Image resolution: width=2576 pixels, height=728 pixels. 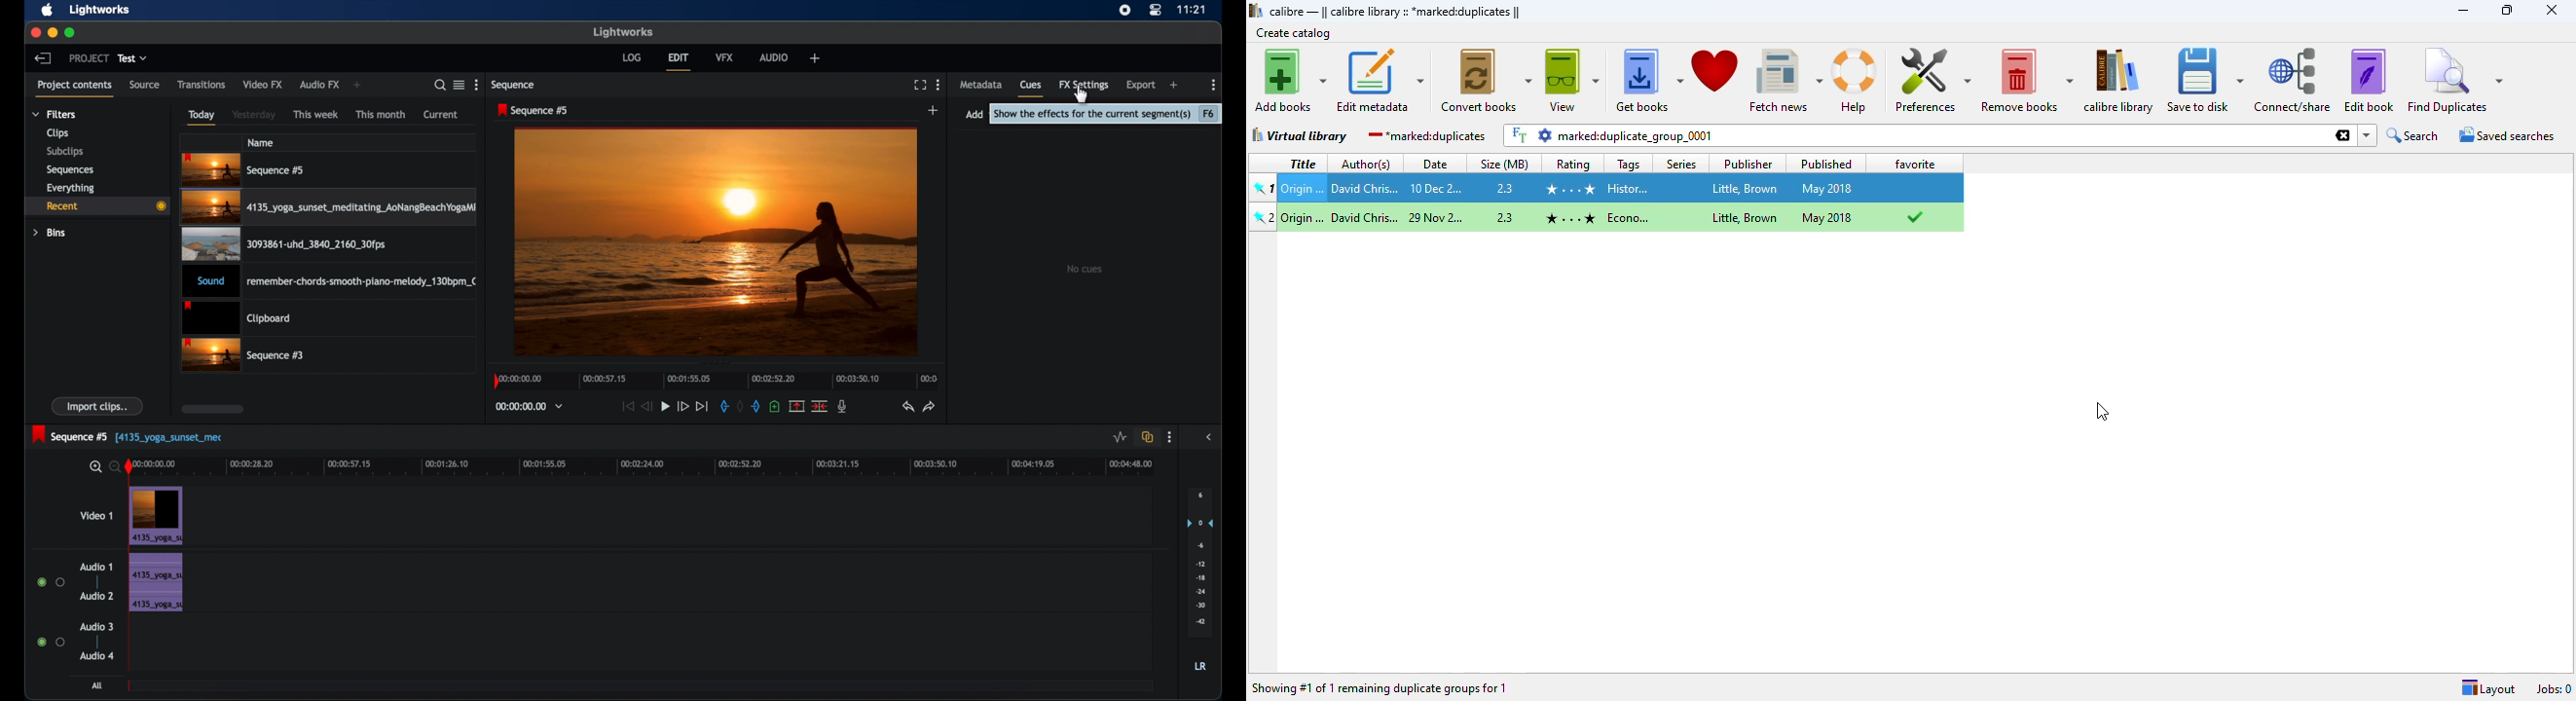 What do you see at coordinates (1200, 666) in the screenshot?
I see `lr` at bounding box center [1200, 666].